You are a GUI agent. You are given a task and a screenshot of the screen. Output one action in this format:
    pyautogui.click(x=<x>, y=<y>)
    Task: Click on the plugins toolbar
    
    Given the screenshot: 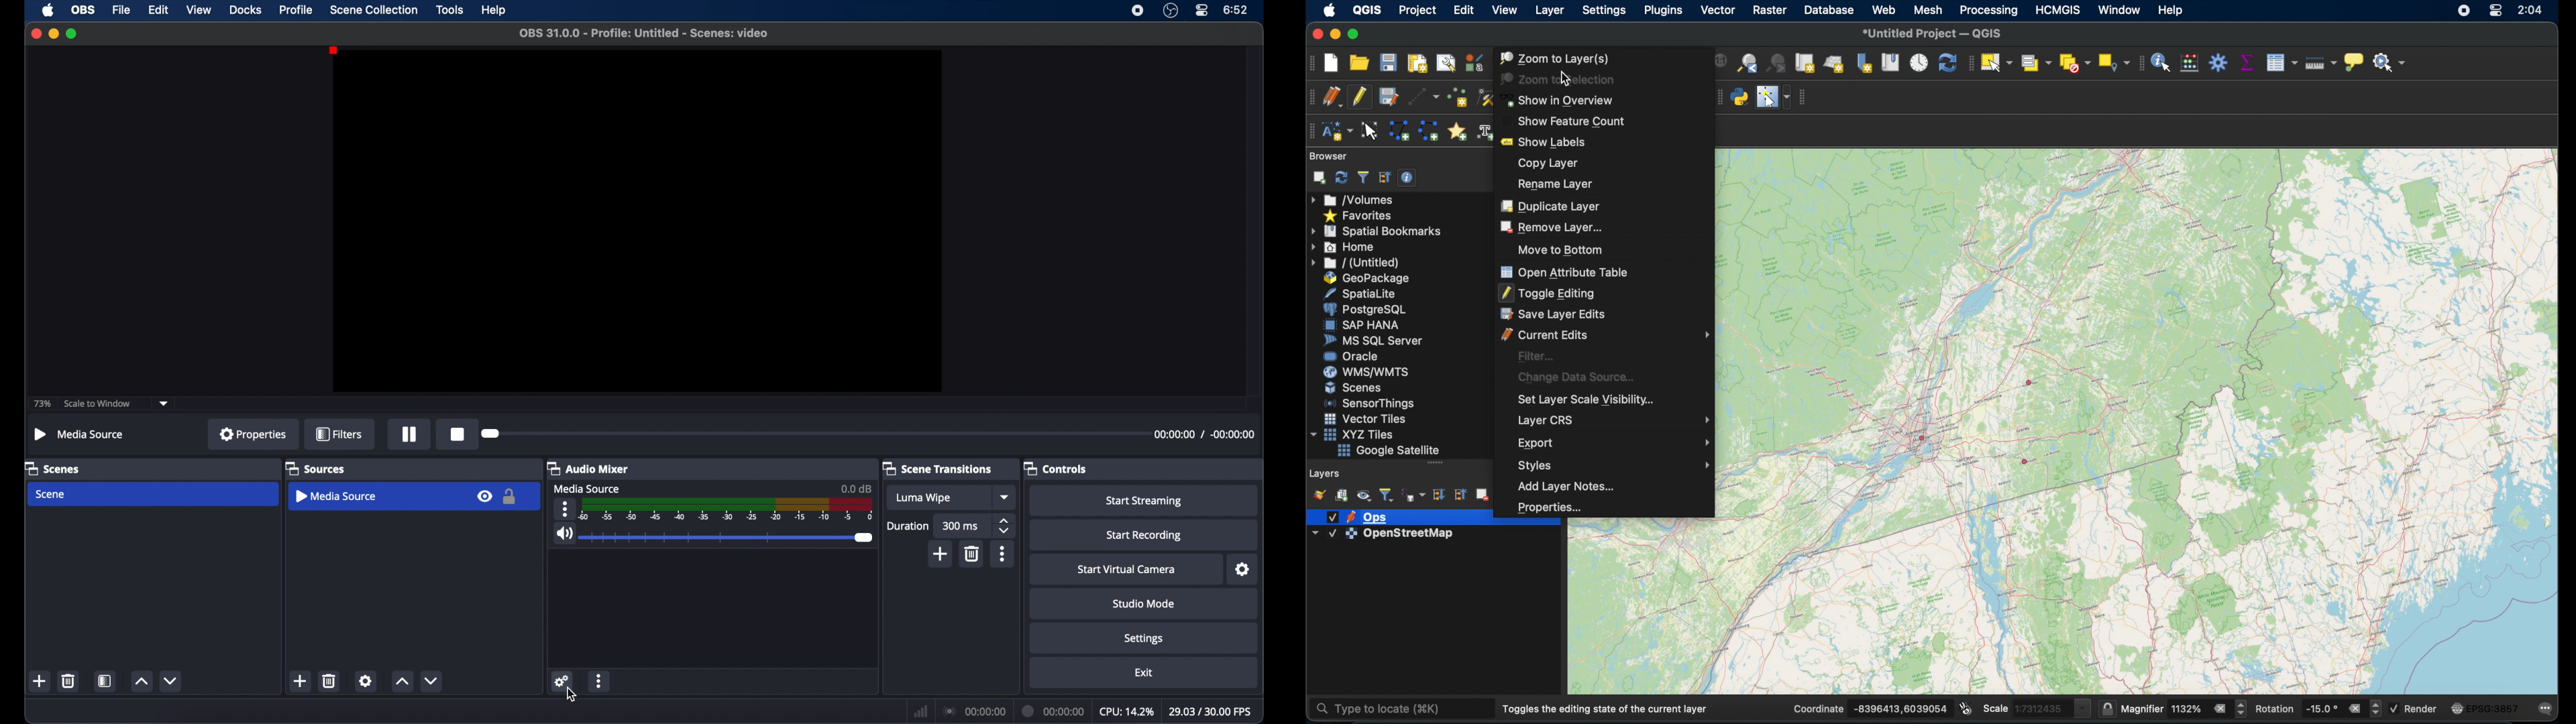 What is the action you would take?
    pyautogui.click(x=1716, y=97)
    